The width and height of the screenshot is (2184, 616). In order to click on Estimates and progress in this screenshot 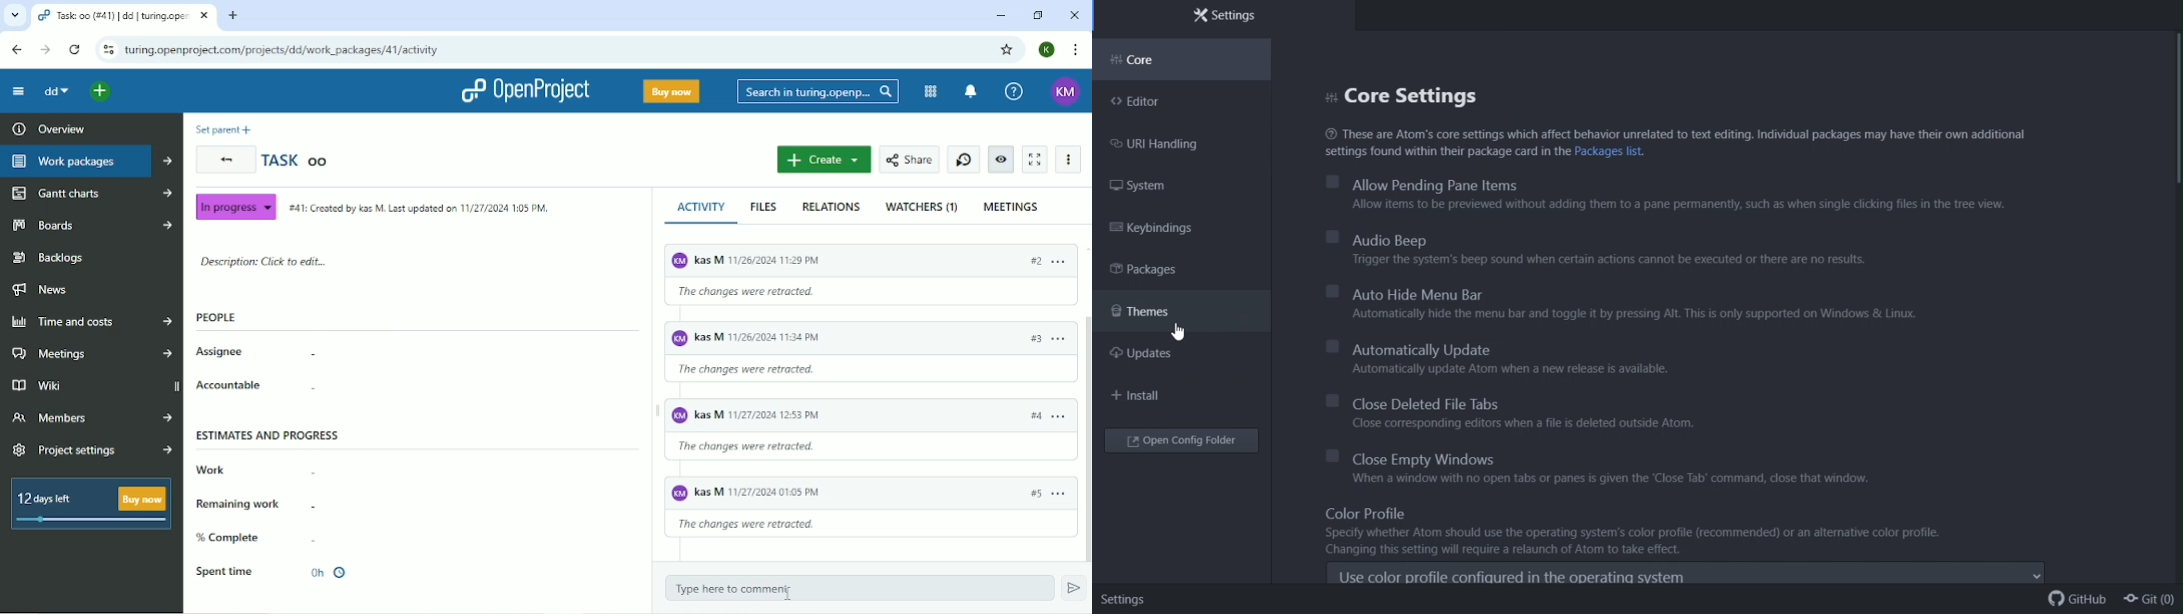, I will do `click(268, 434)`.